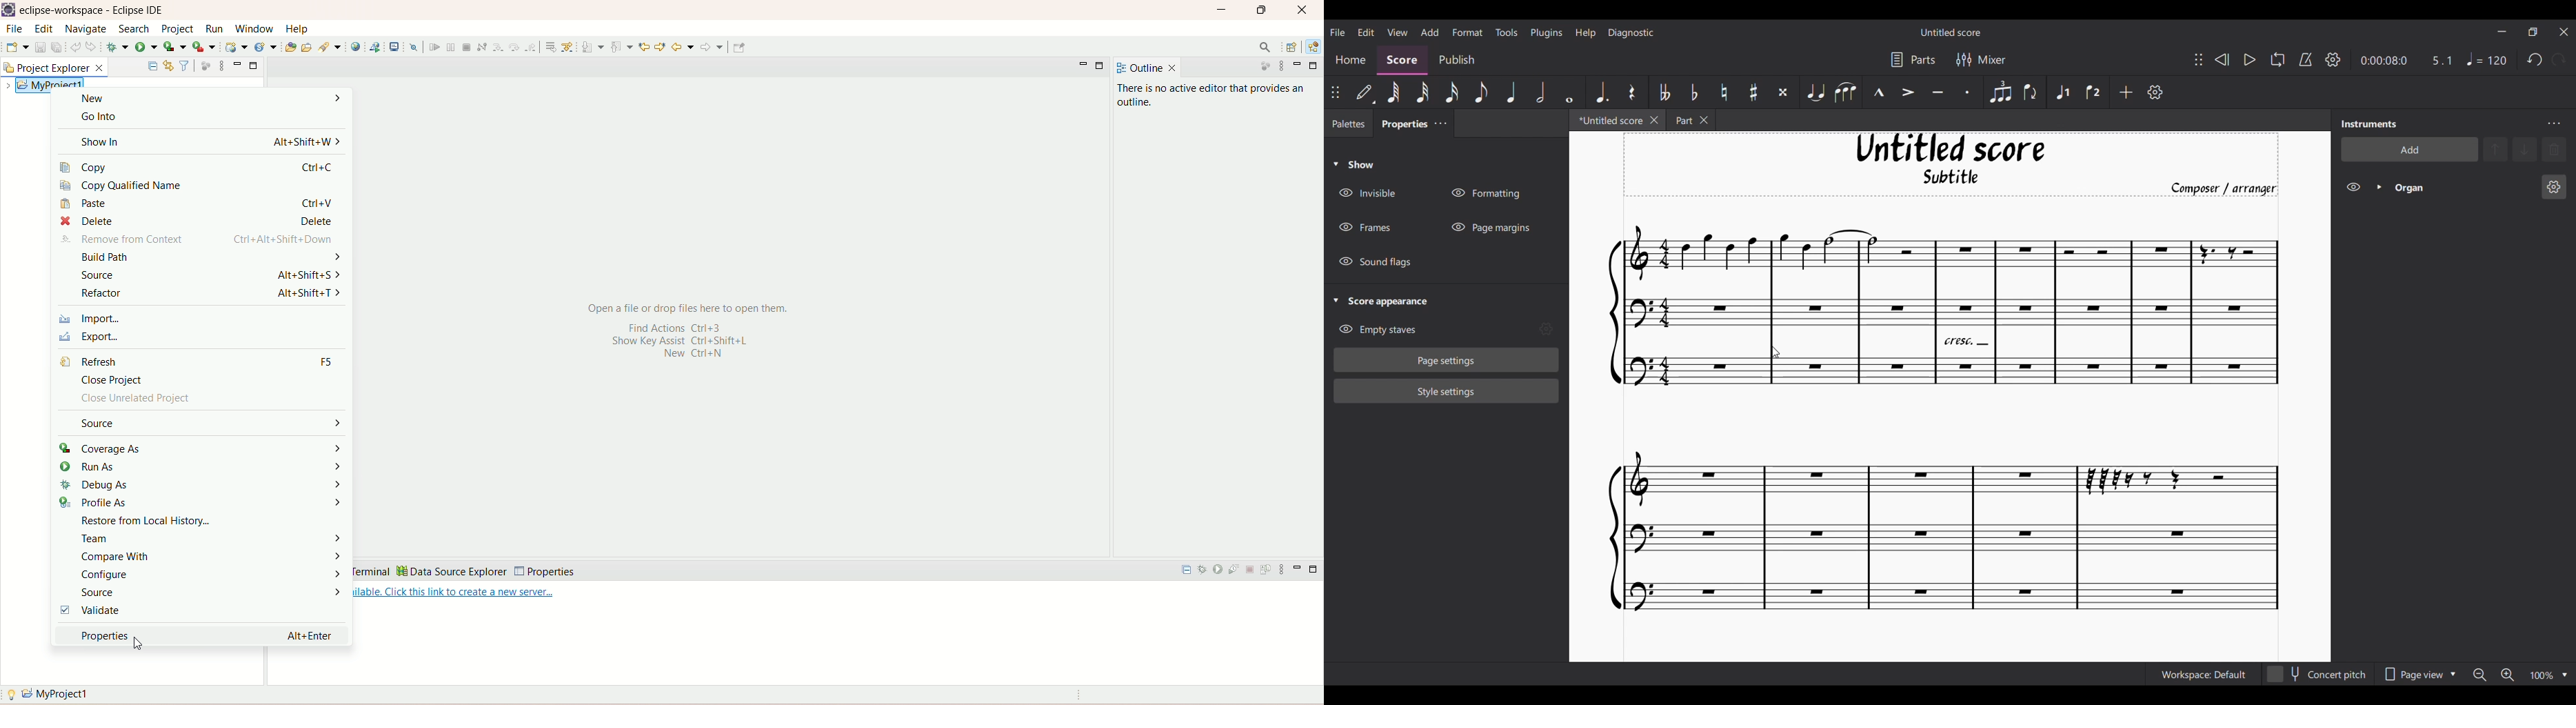  Describe the element at coordinates (1845, 92) in the screenshot. I see `Slur` at that location.